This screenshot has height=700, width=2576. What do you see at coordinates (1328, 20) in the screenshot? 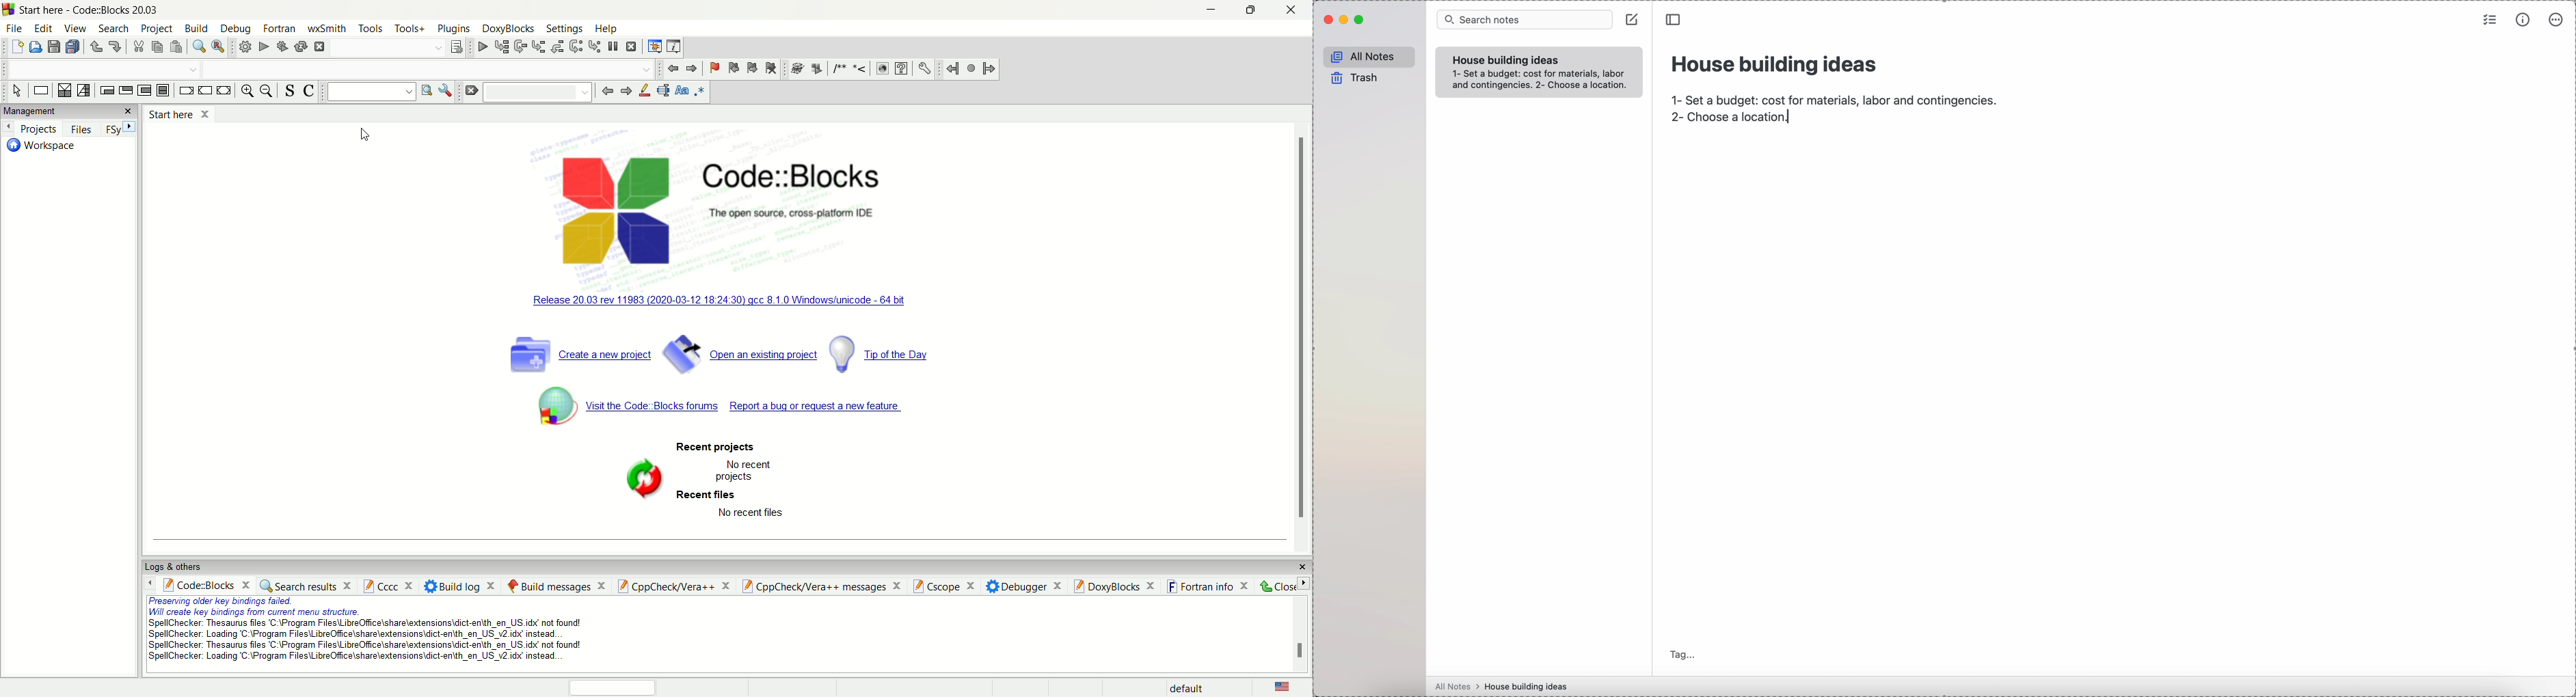
I see `close Simplenote` at bounding box center [1328, 20].